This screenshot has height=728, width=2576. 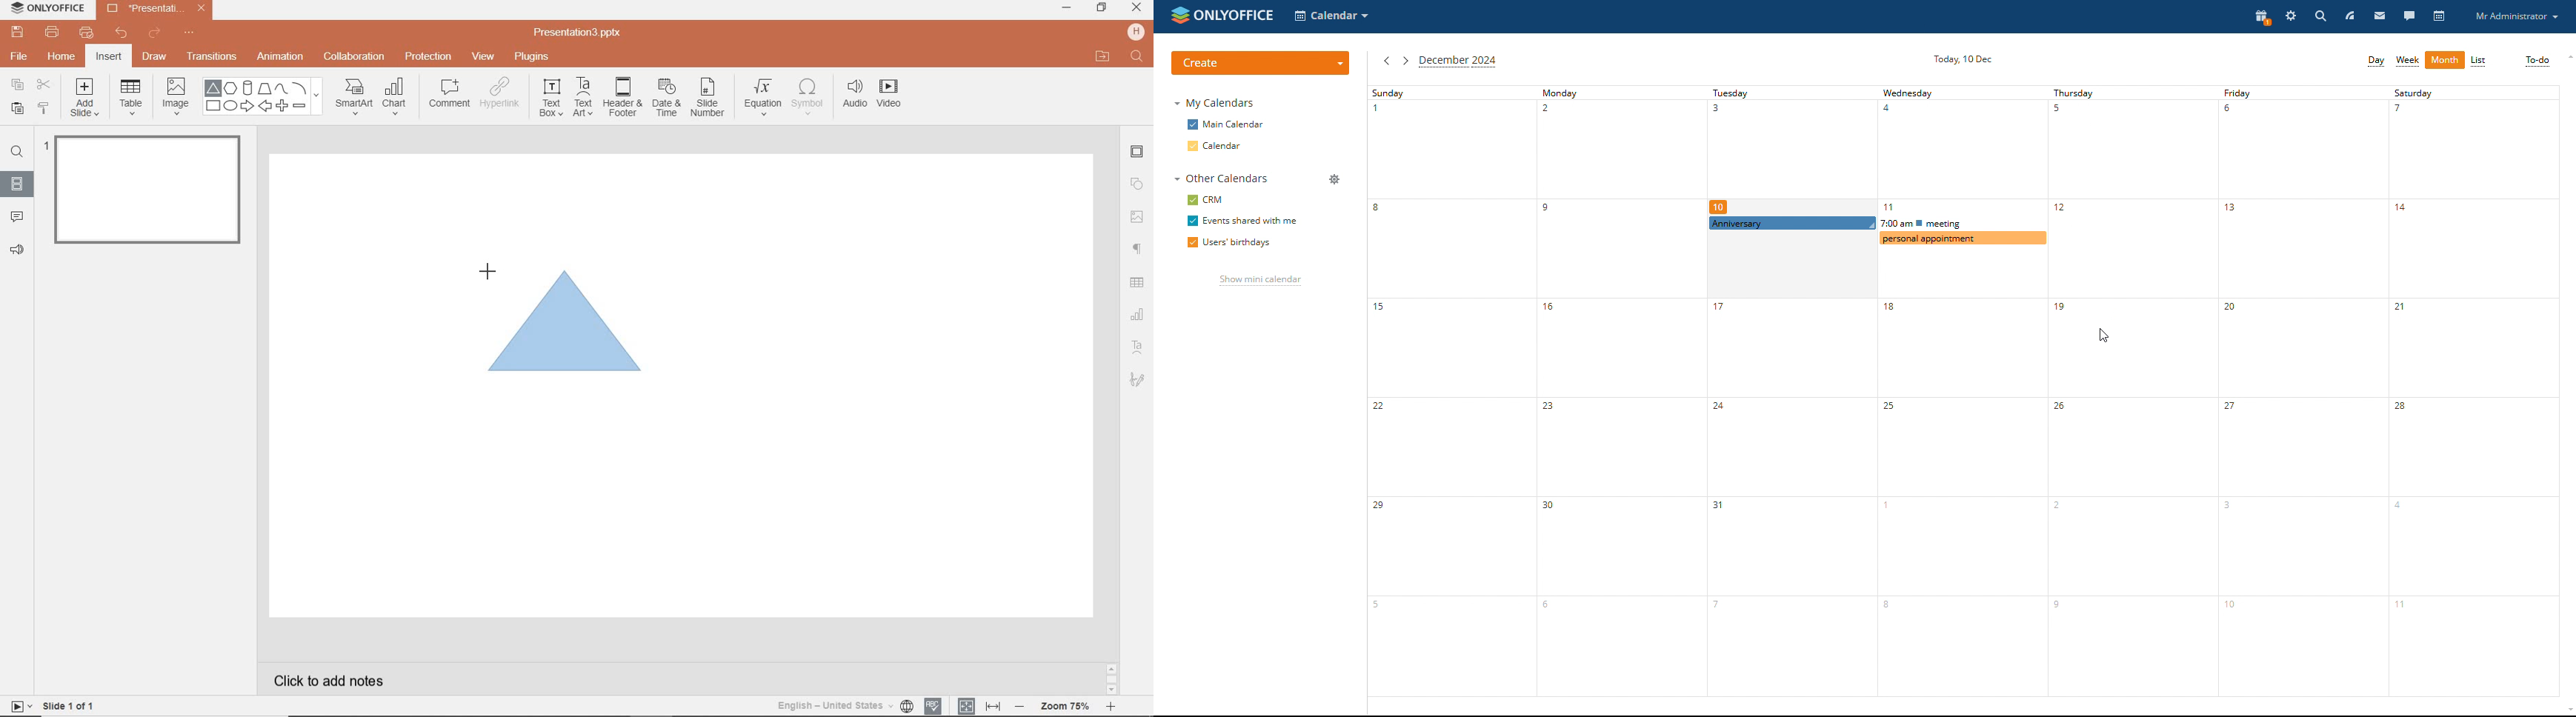 I want to click on SHAPES, so click(x=262, y=97).